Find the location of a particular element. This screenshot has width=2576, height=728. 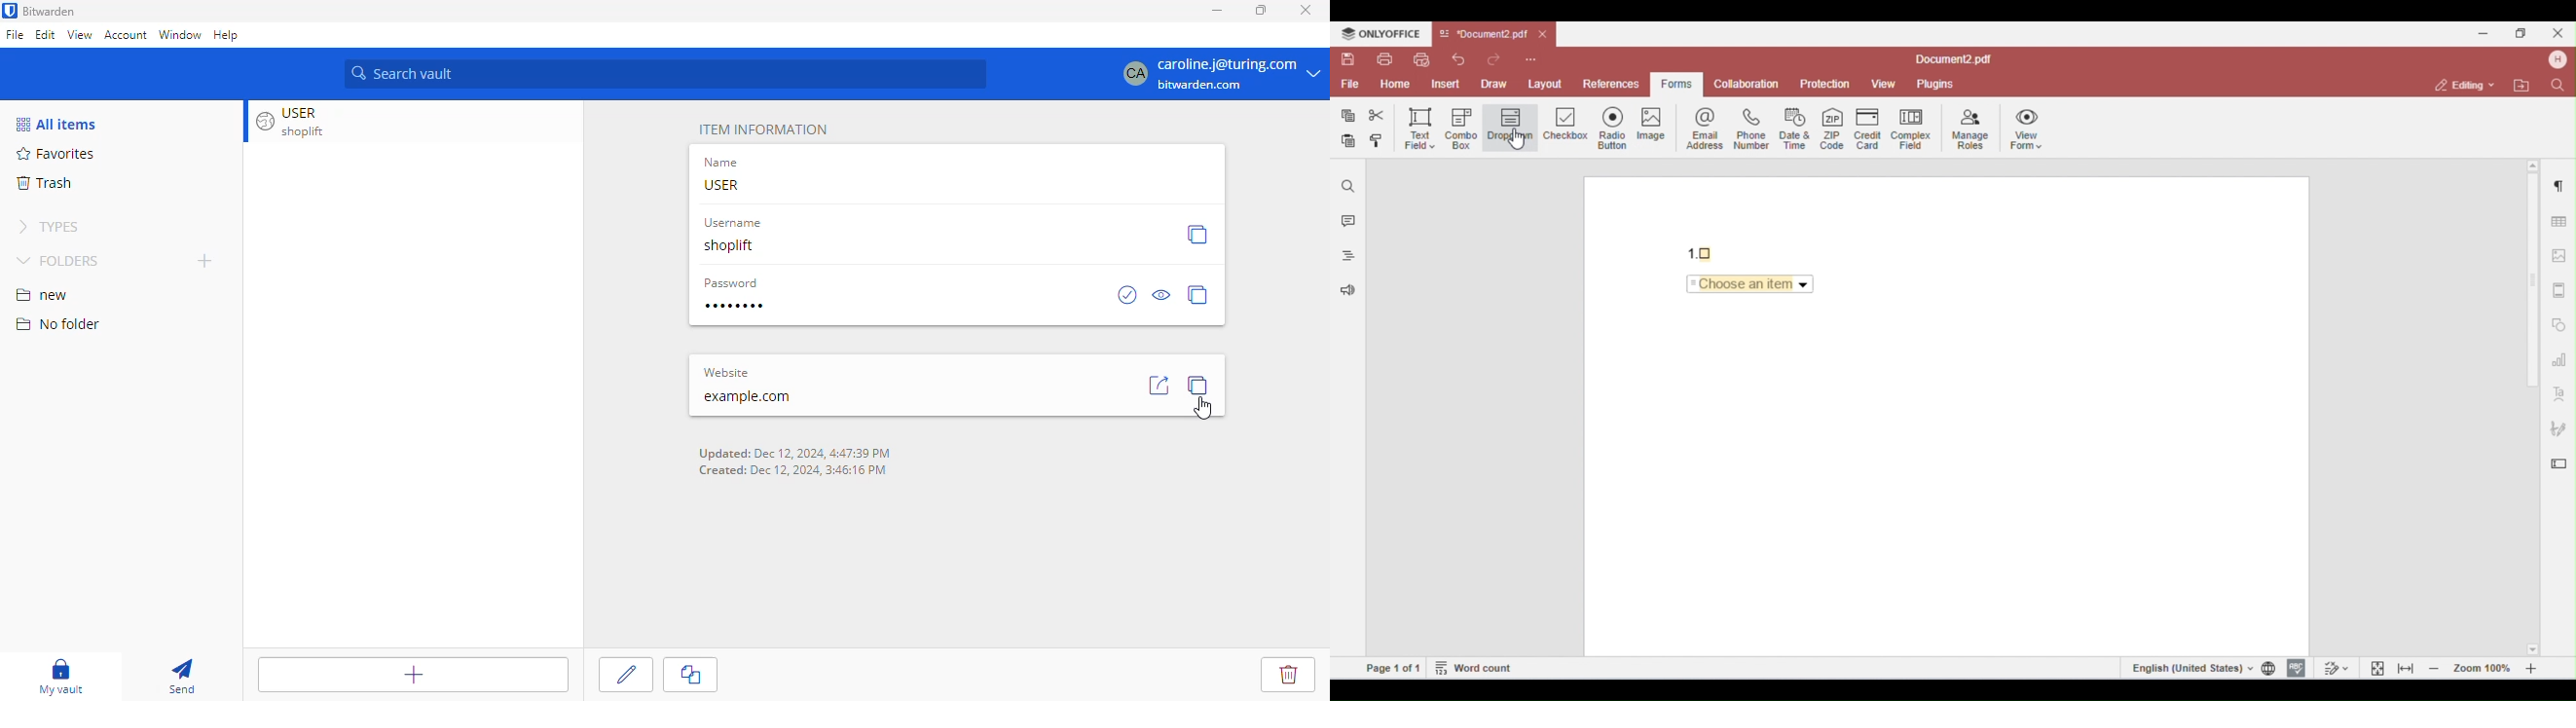

toggle visibility is located at coordinates (1162, 294).